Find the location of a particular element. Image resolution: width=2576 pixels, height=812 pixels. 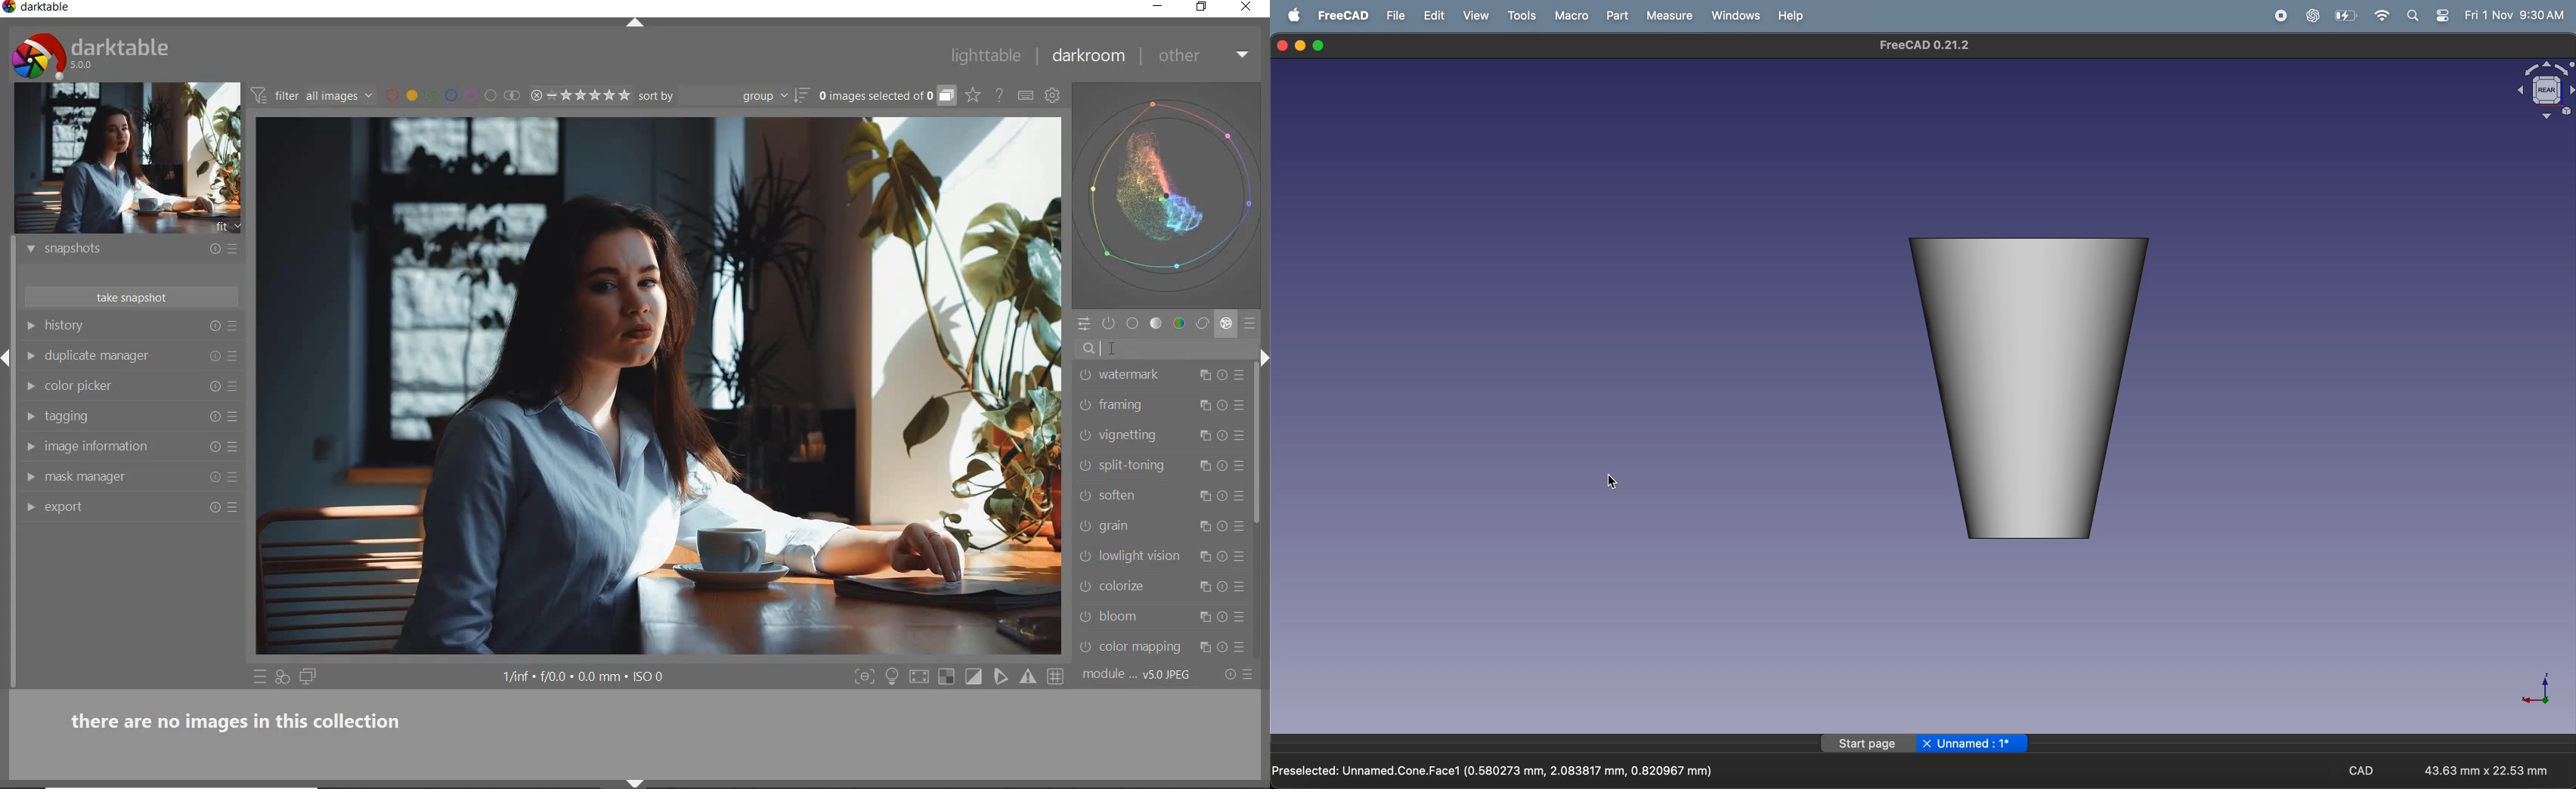

reset is located at coordinates (1225, 555).